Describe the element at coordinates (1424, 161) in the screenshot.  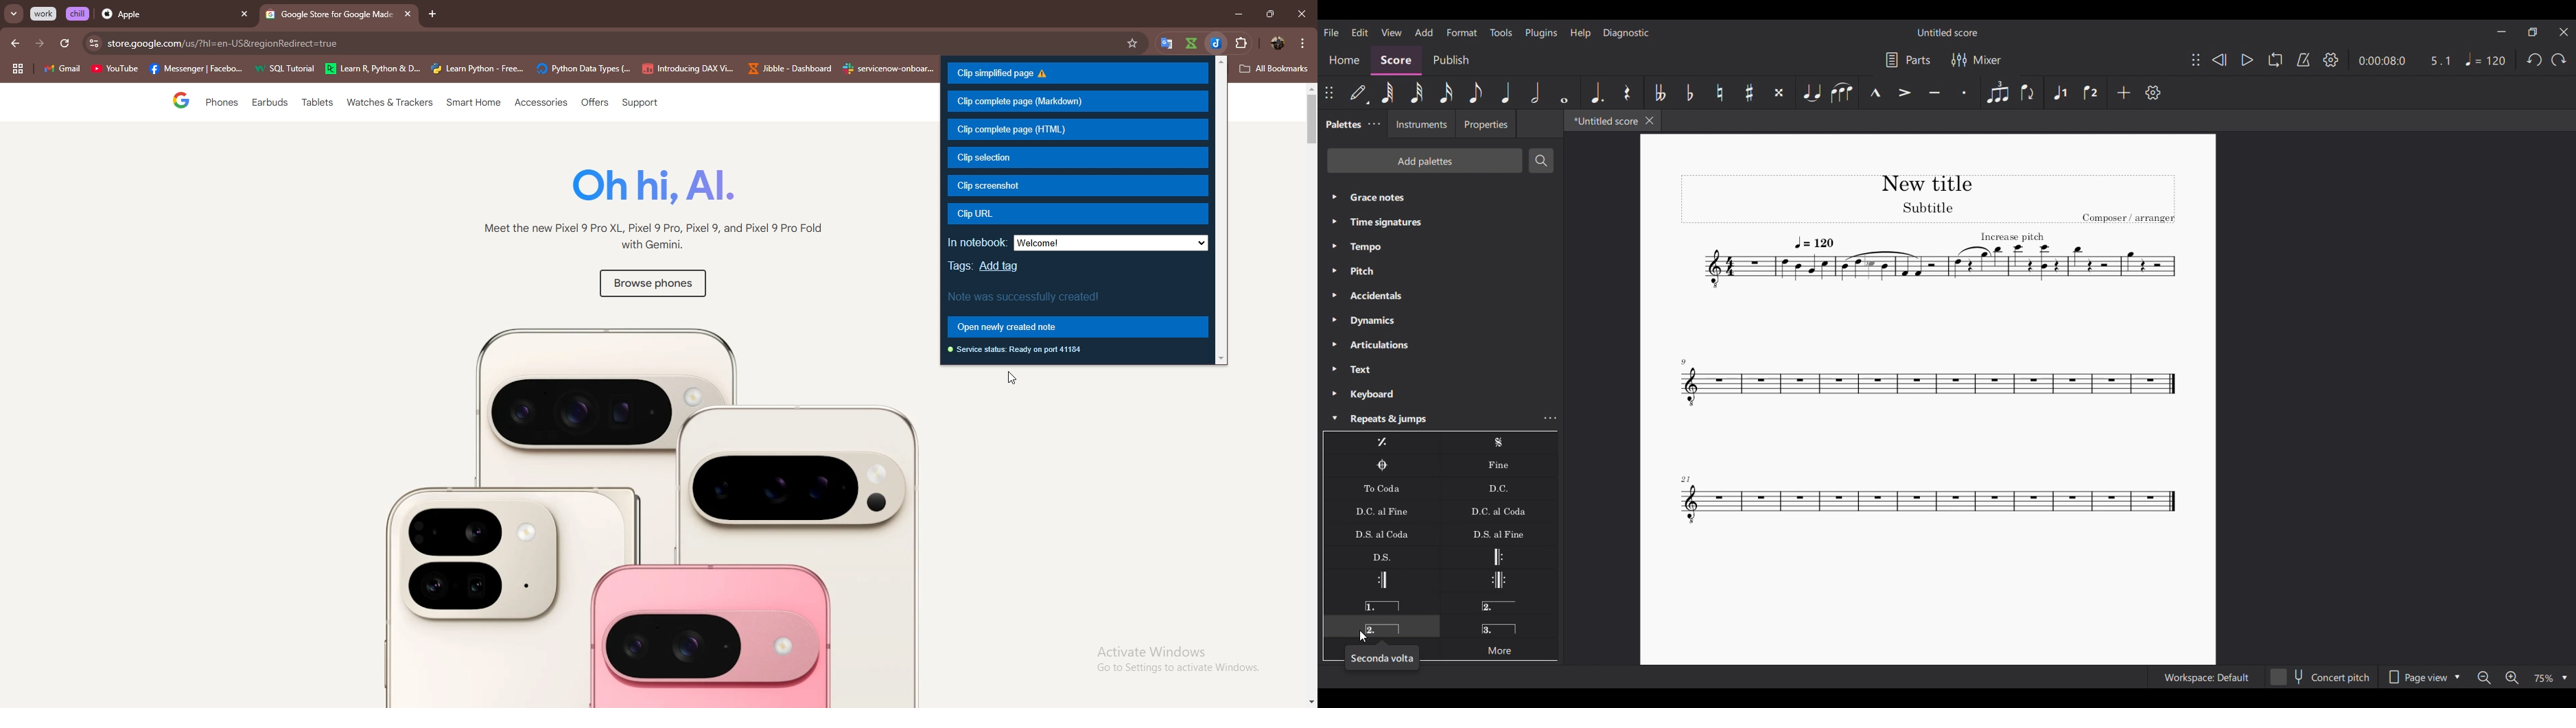
I see `Add palettes` at that location.